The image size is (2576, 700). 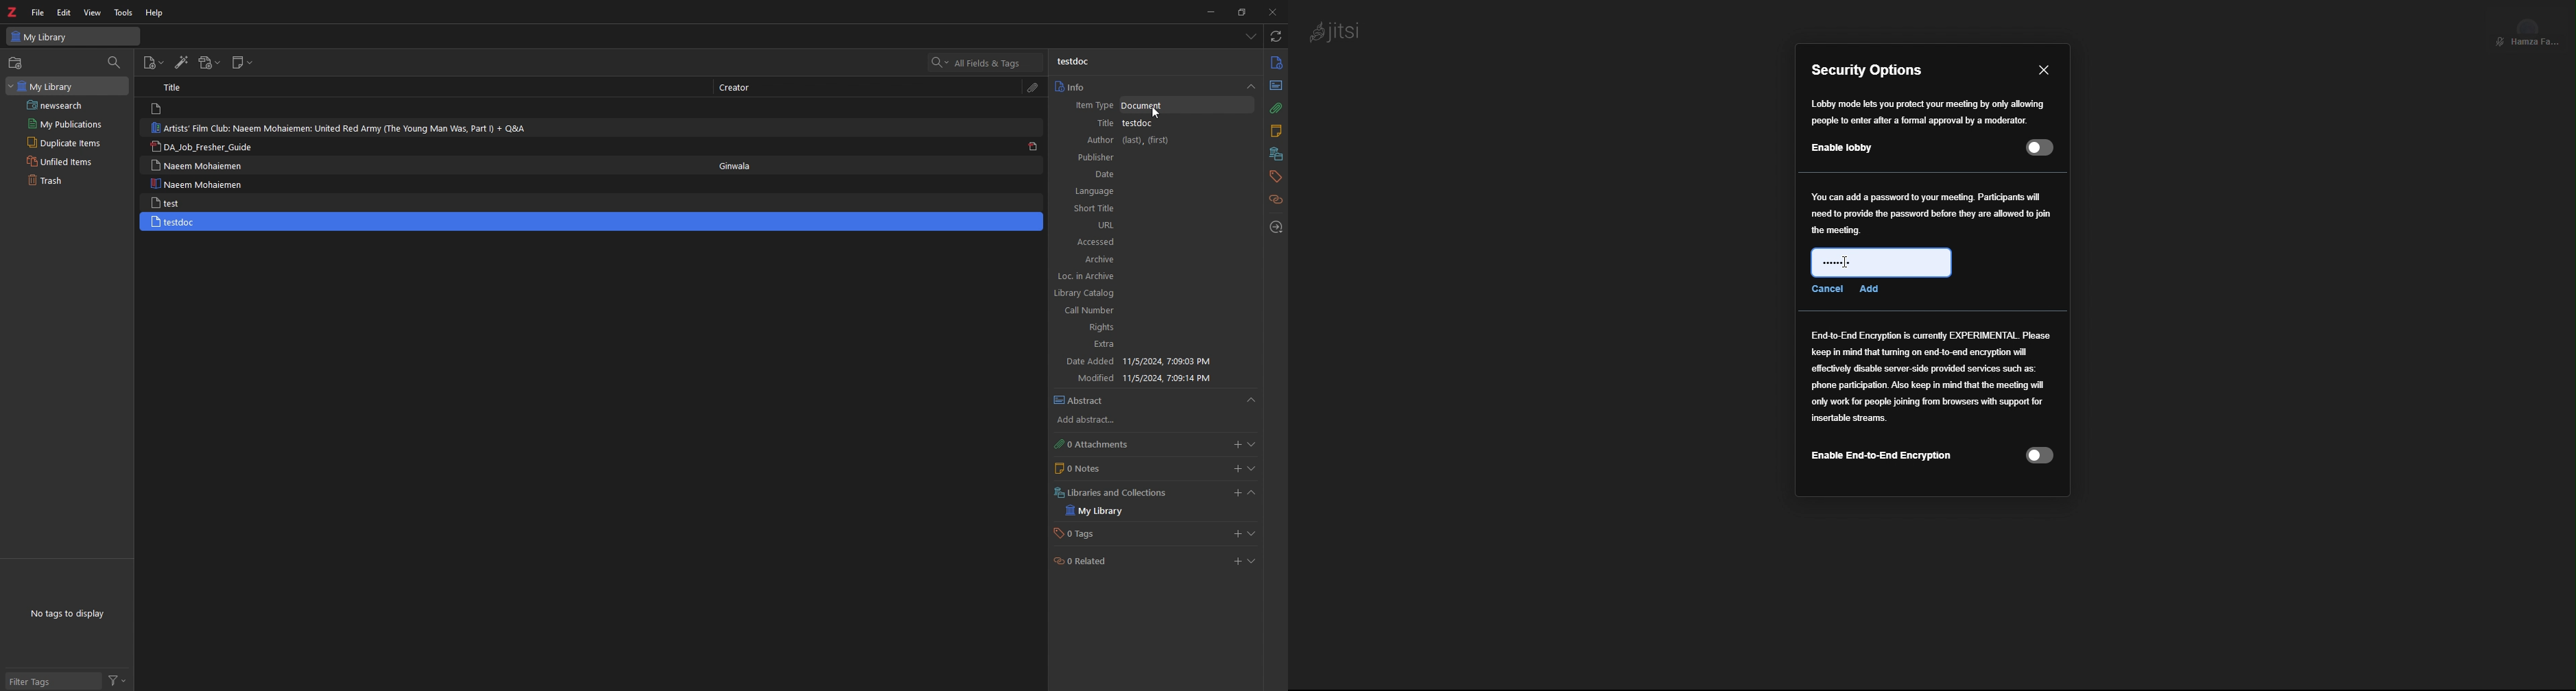 What do you see at coordinates (1237, 469) in the screenshot?
I see `add notes` at bounding box center [1237, 469].